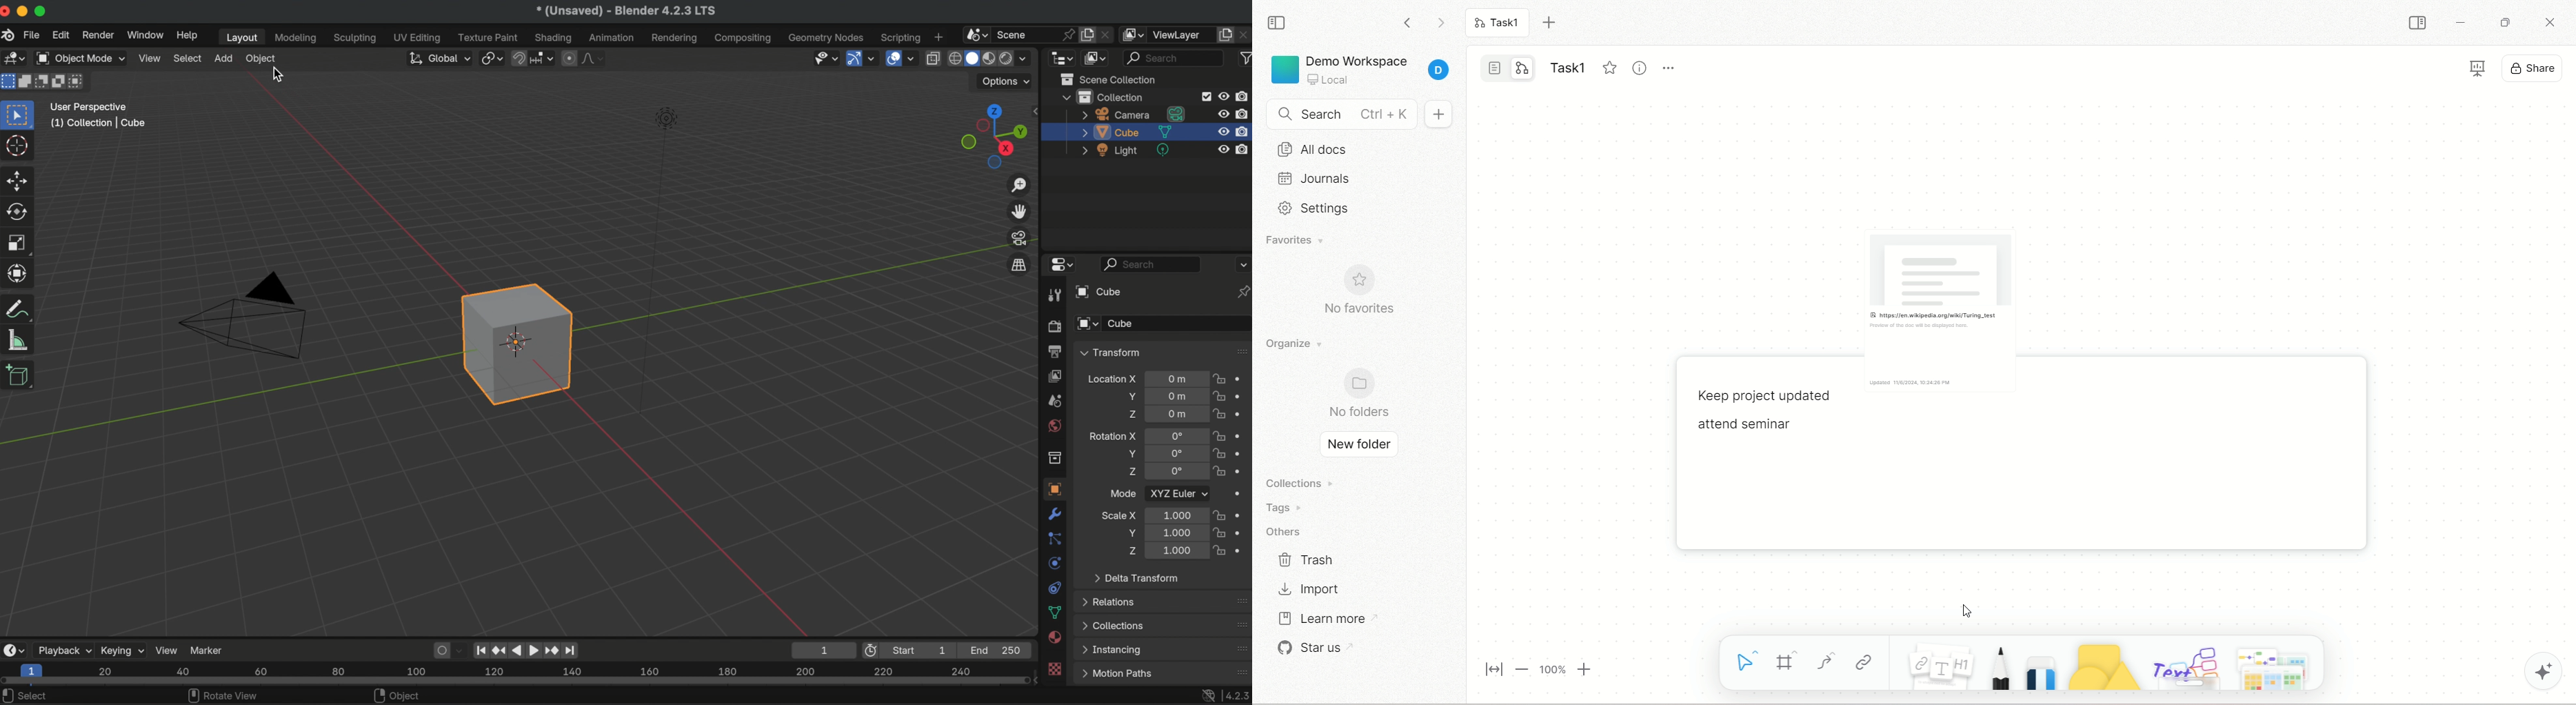 Image resolution: width=2576 pixels, height=728 pixels. I want to click on display mode, so click(1097, 57).